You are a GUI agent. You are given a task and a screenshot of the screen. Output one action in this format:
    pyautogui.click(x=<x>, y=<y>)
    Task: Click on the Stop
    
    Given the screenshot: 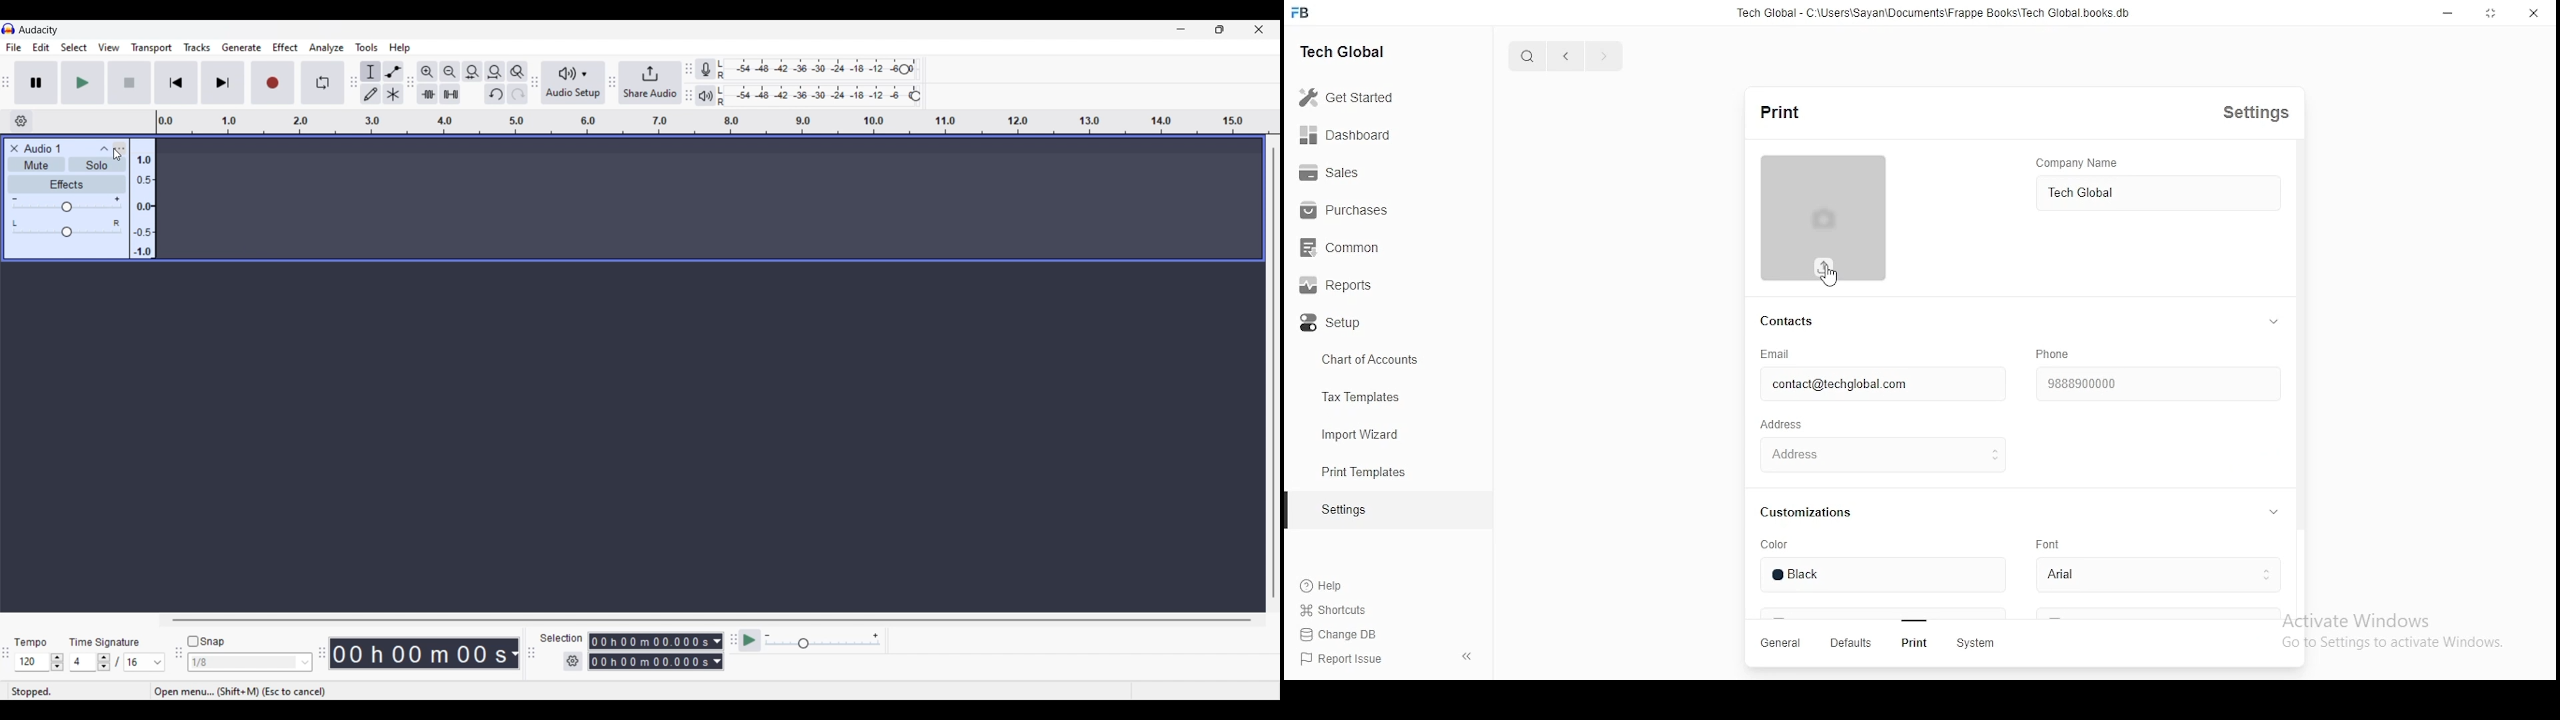 What is the action you would take?
    pyautogui.click(x=130, y=83)
    